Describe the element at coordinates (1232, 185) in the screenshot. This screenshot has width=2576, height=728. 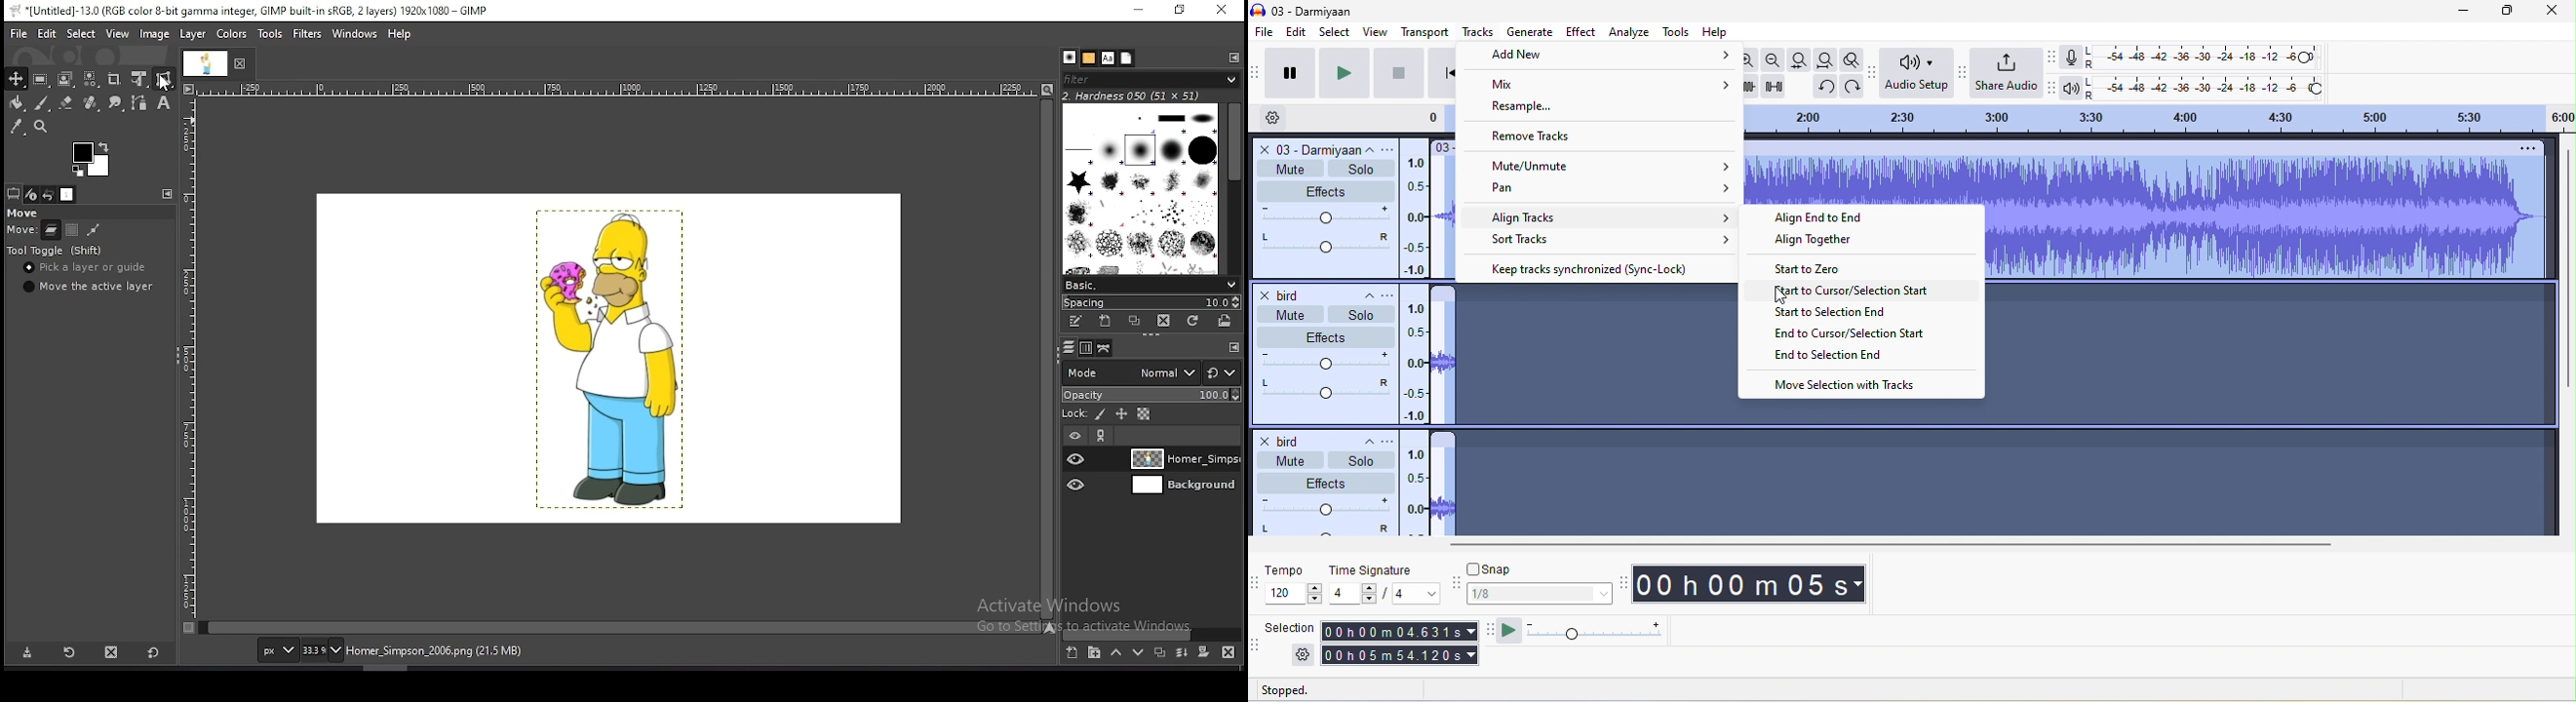
I see `scroll bar` at that location.